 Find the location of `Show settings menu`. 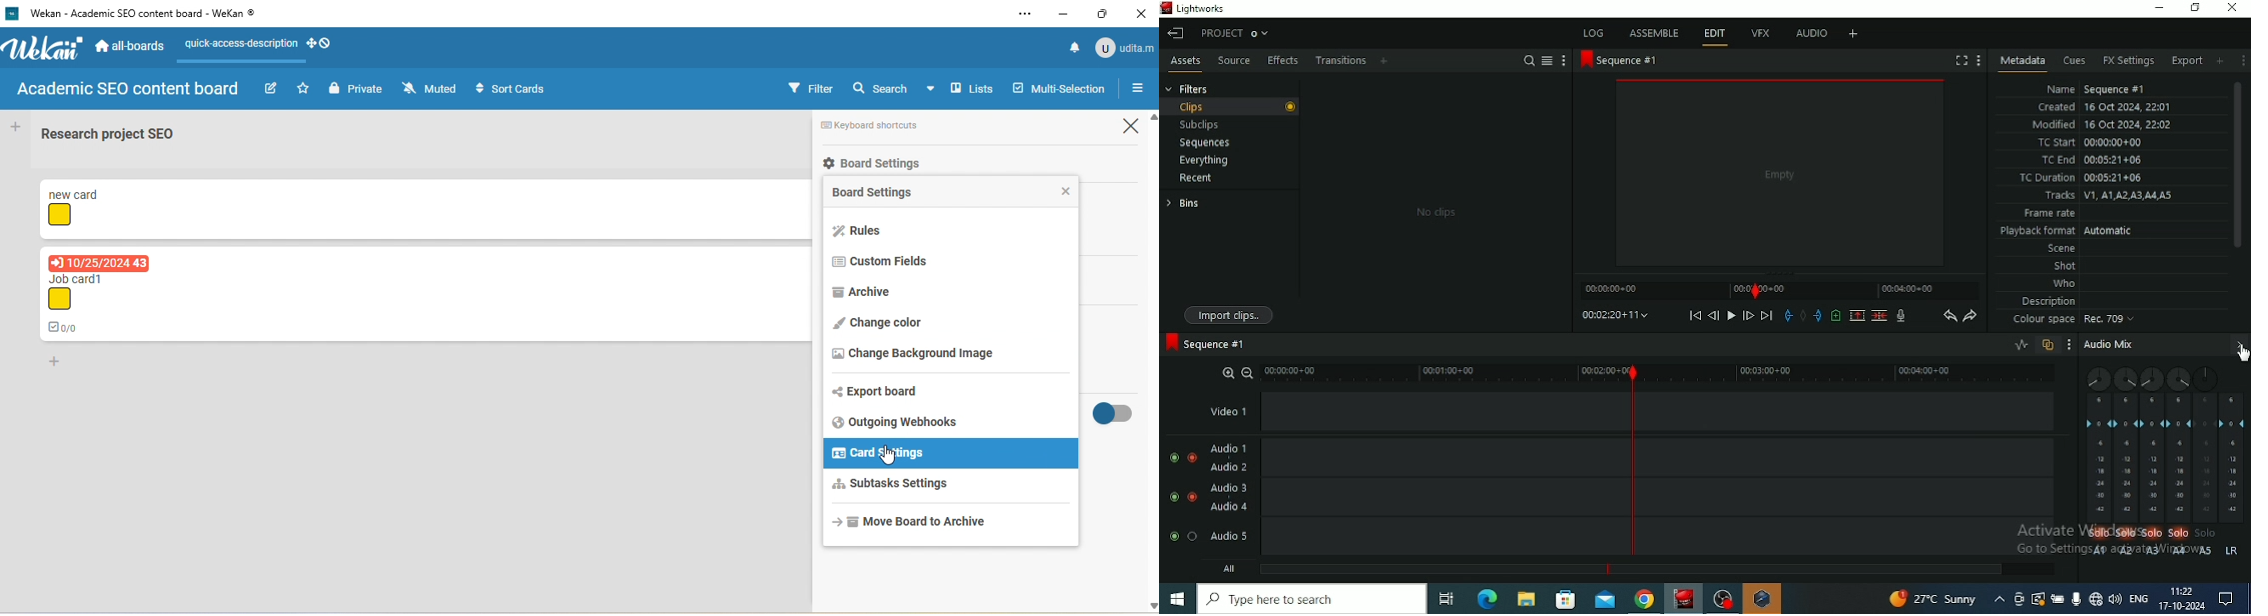

Show settings menu is located at coordinates (2071, 344).